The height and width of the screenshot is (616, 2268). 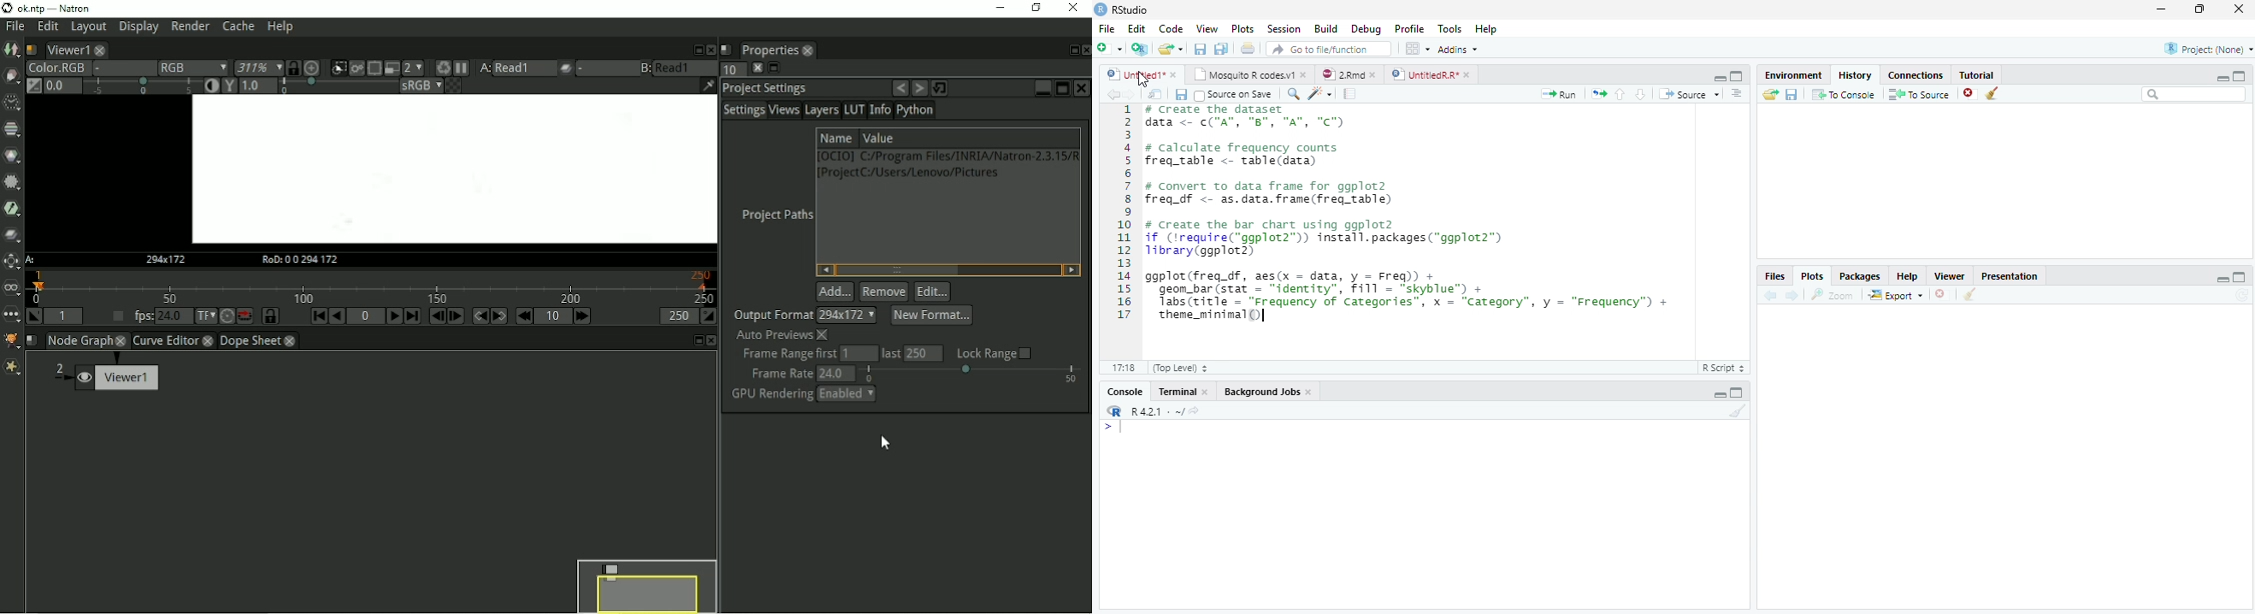 What do you see at coordinates (1172, 50) in the screenshot?
I see `Open an existing file` at bounding box center [1172, 50].